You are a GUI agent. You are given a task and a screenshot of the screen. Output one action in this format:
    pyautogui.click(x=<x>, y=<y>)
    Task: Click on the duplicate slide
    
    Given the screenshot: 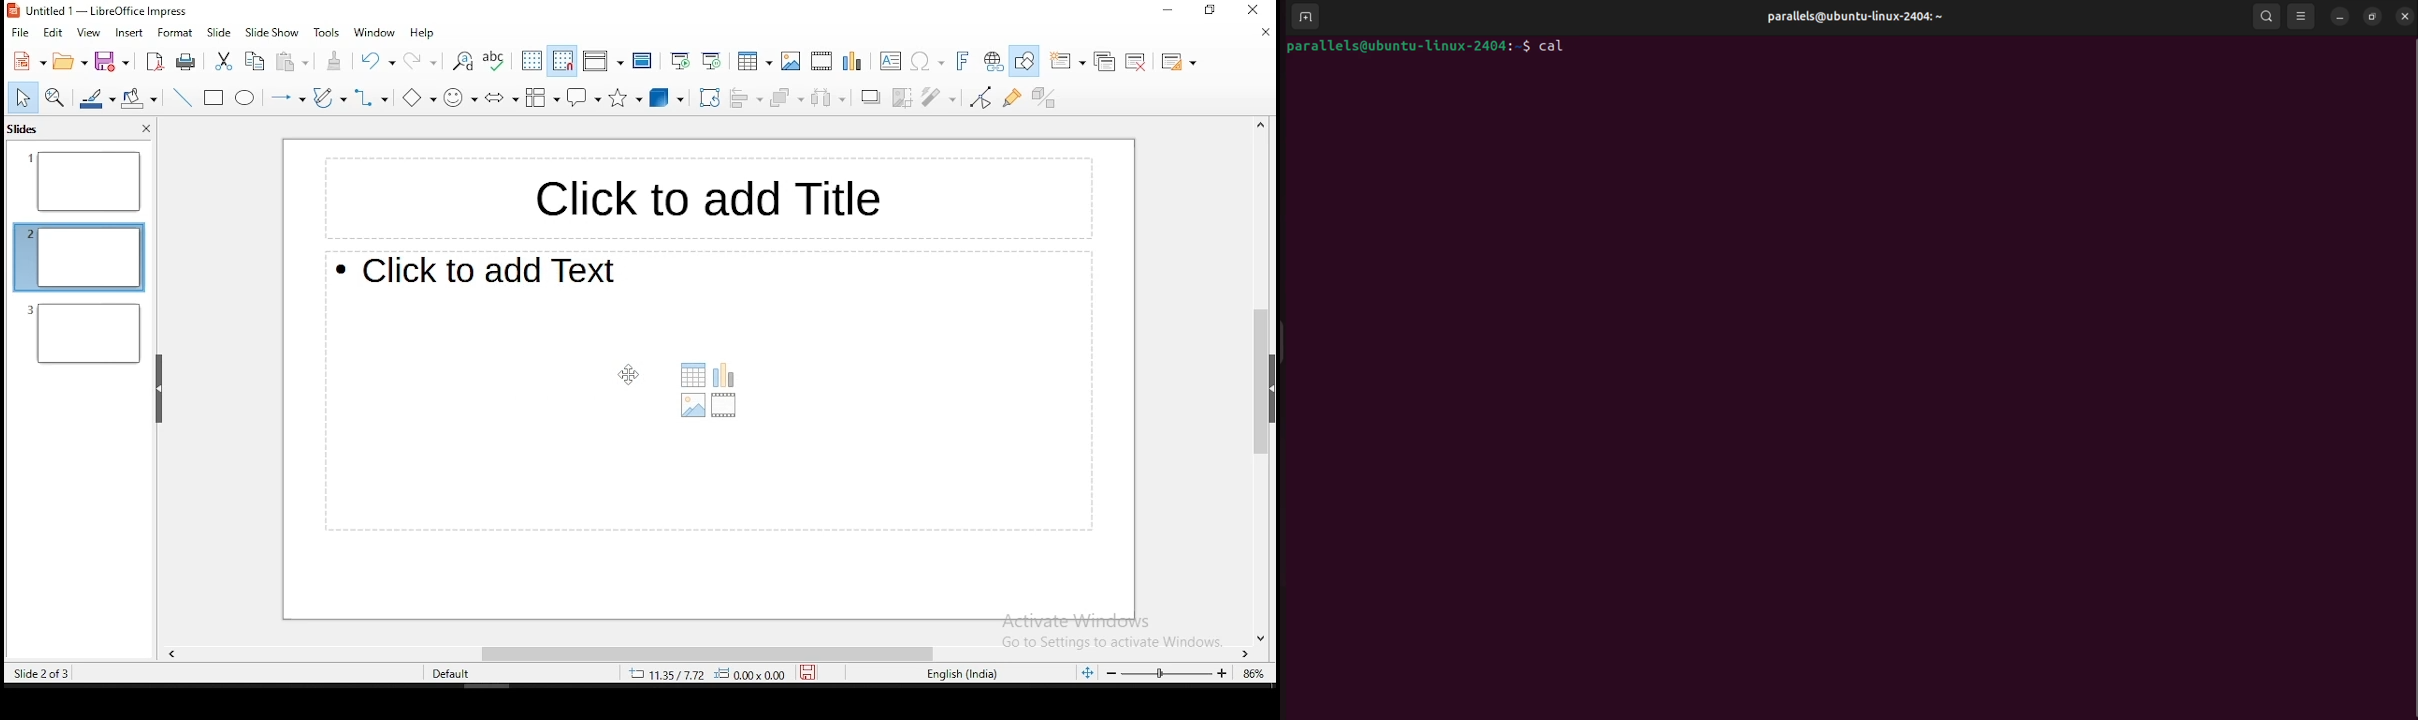 What is the action you would take?
    pyautogui.click(x=1104, y=60)
    